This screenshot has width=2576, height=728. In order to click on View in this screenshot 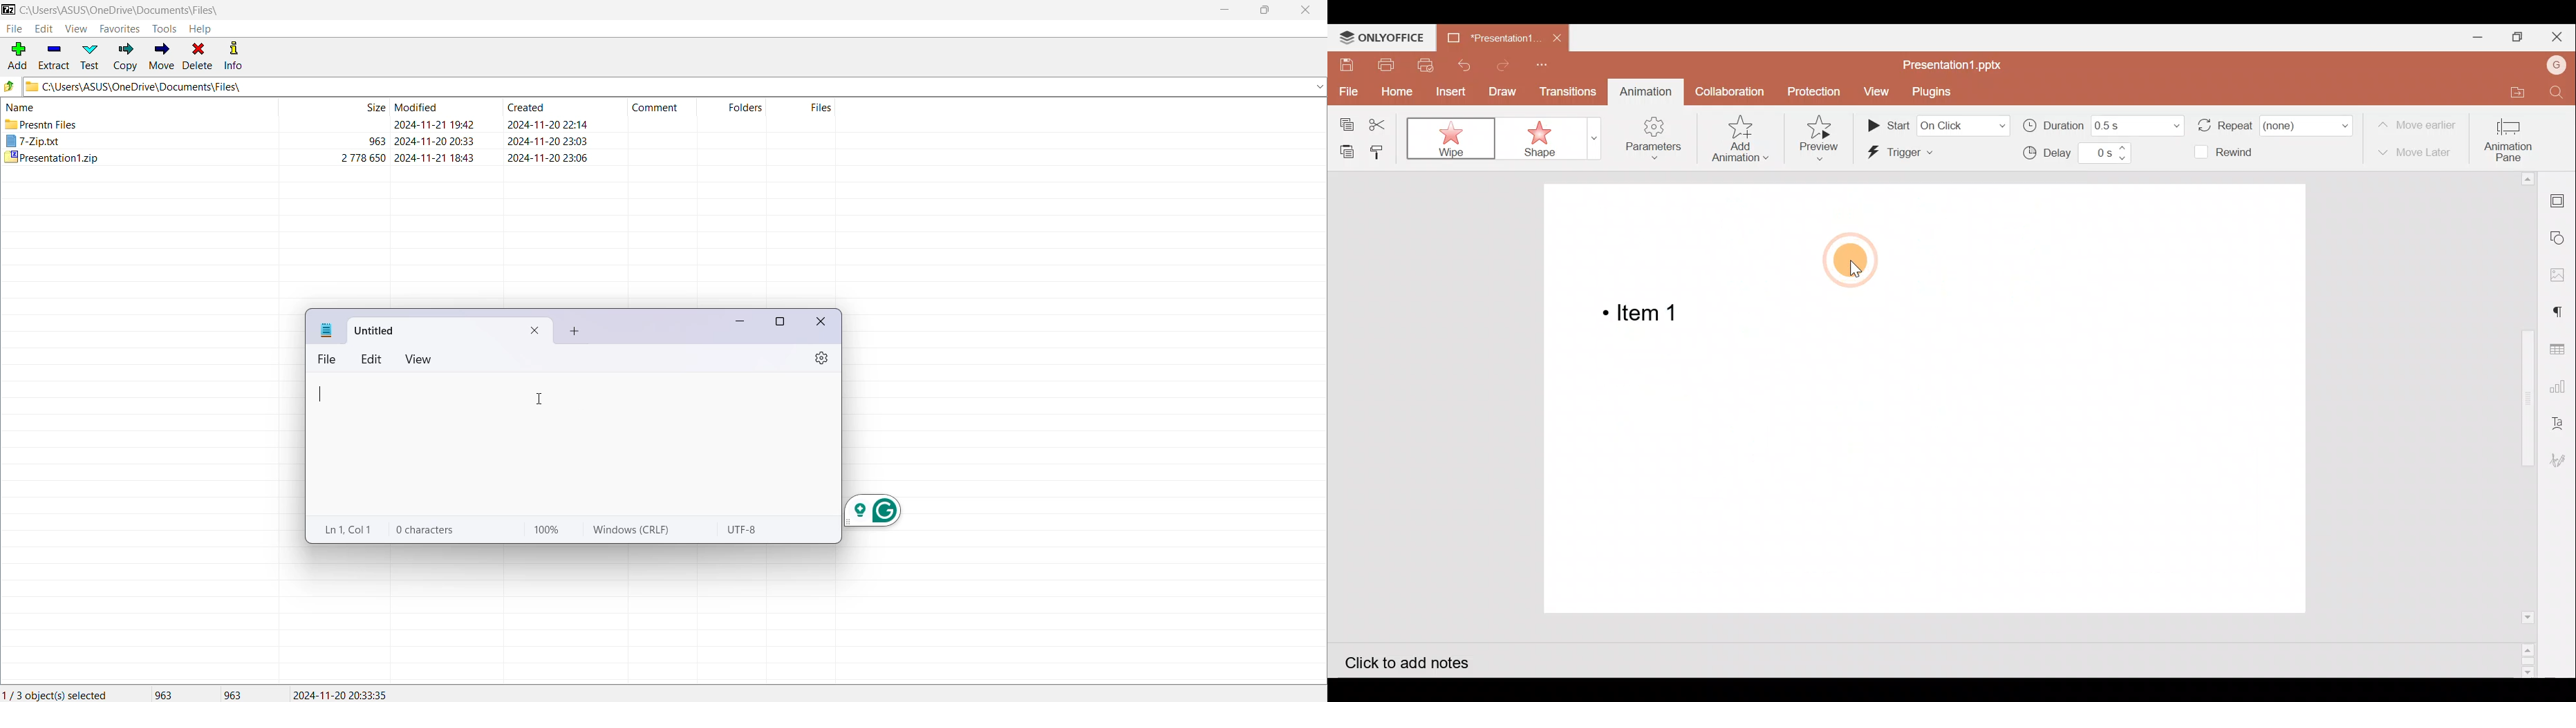, I will do `click(1878, 91)`.